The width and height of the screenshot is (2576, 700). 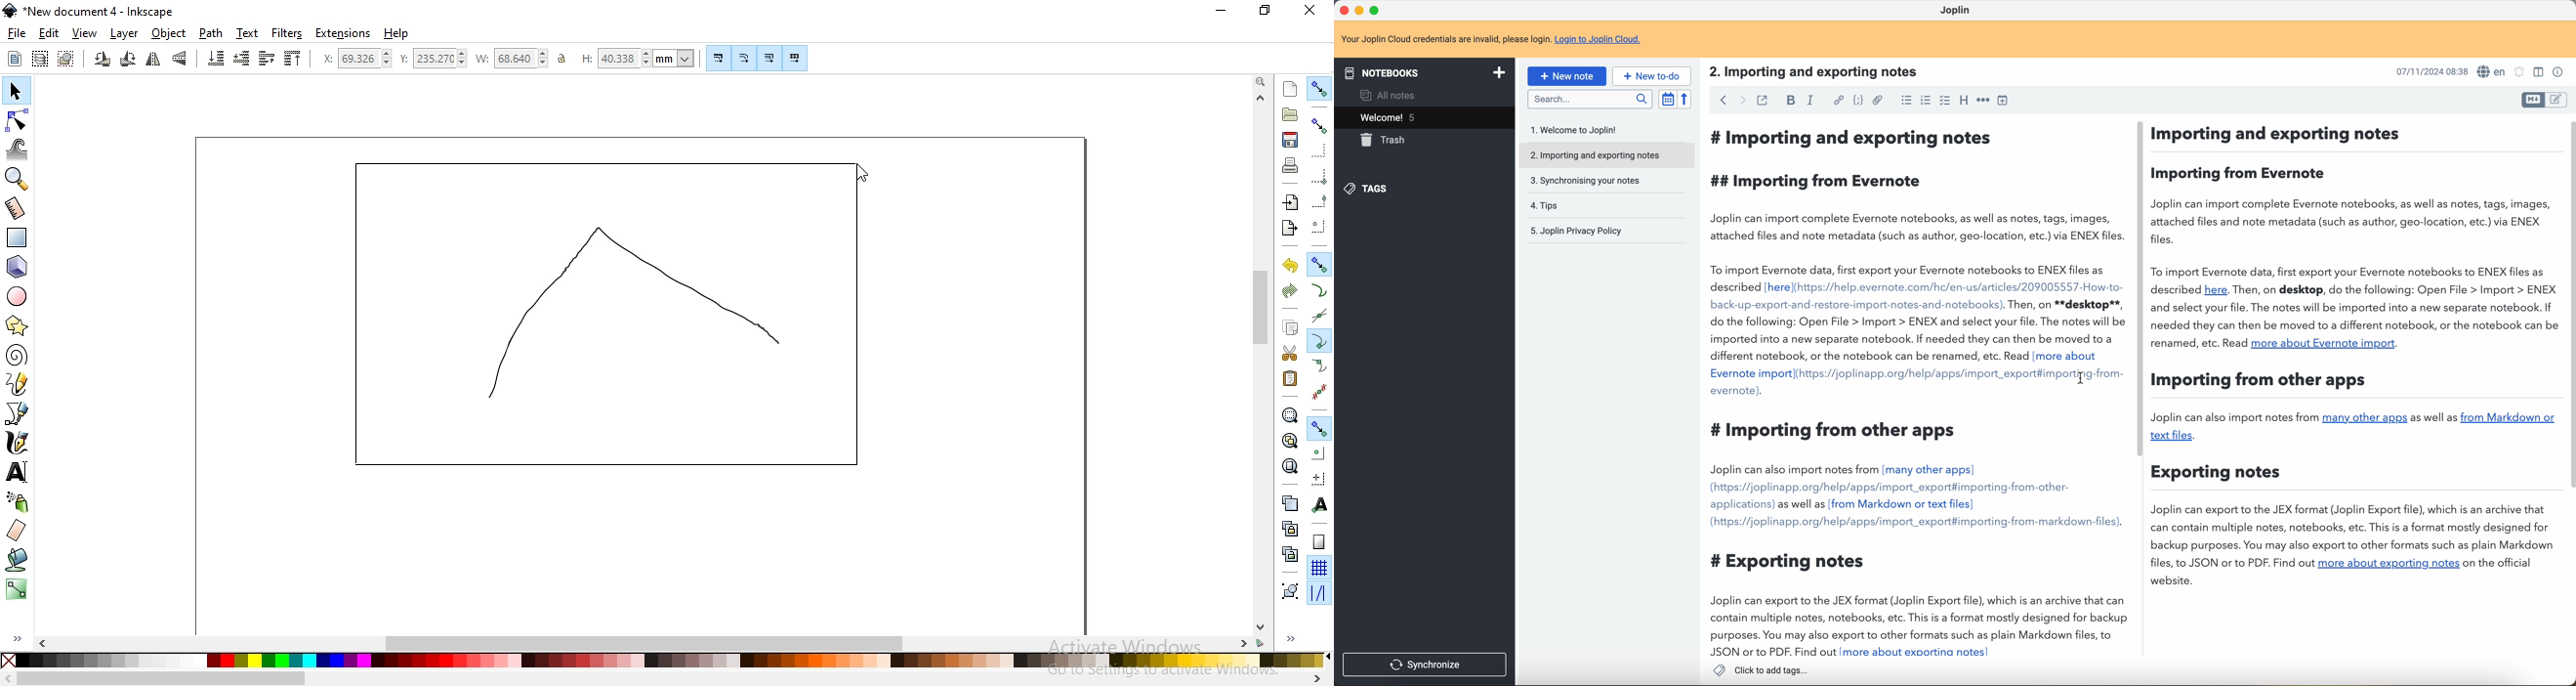 What do you see at coordinates (2082, 378) in the screenshot?
I see `cursor` at bounding box center [2082, 378].